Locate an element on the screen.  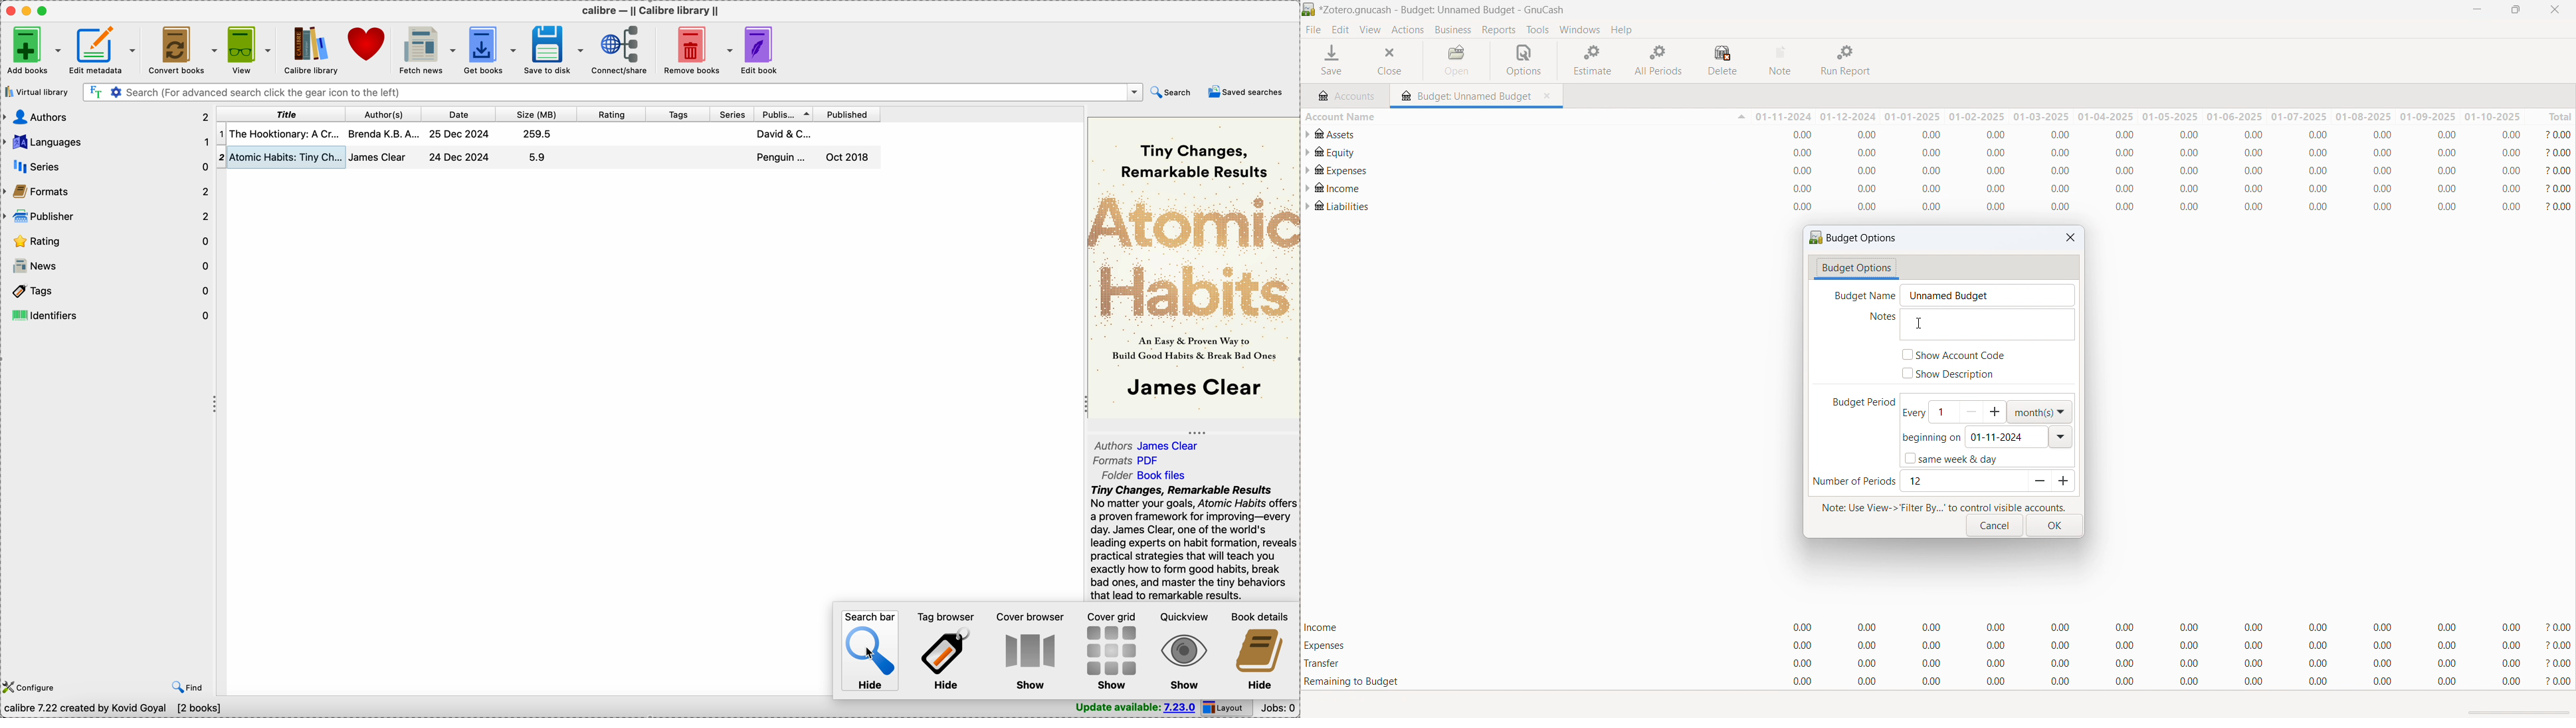
Budget name is located at coordinates (1861, 295).